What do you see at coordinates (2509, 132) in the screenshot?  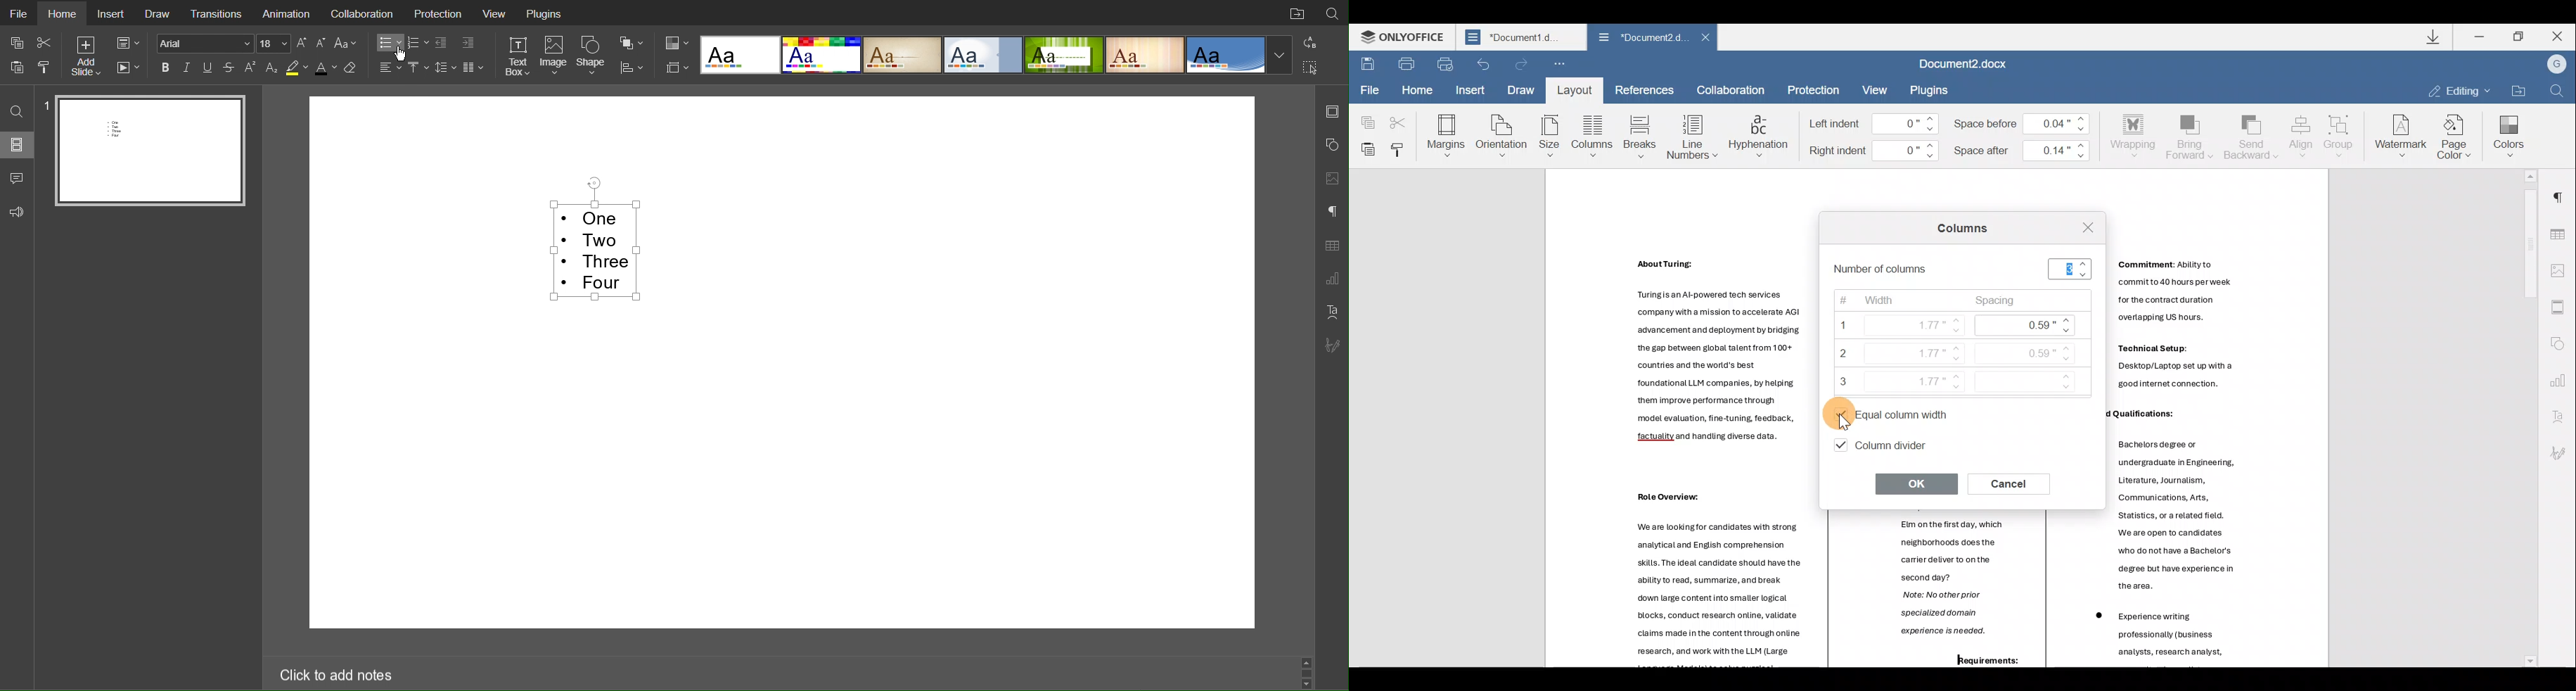 I see `Colors` at bounding box center [2509, 132].